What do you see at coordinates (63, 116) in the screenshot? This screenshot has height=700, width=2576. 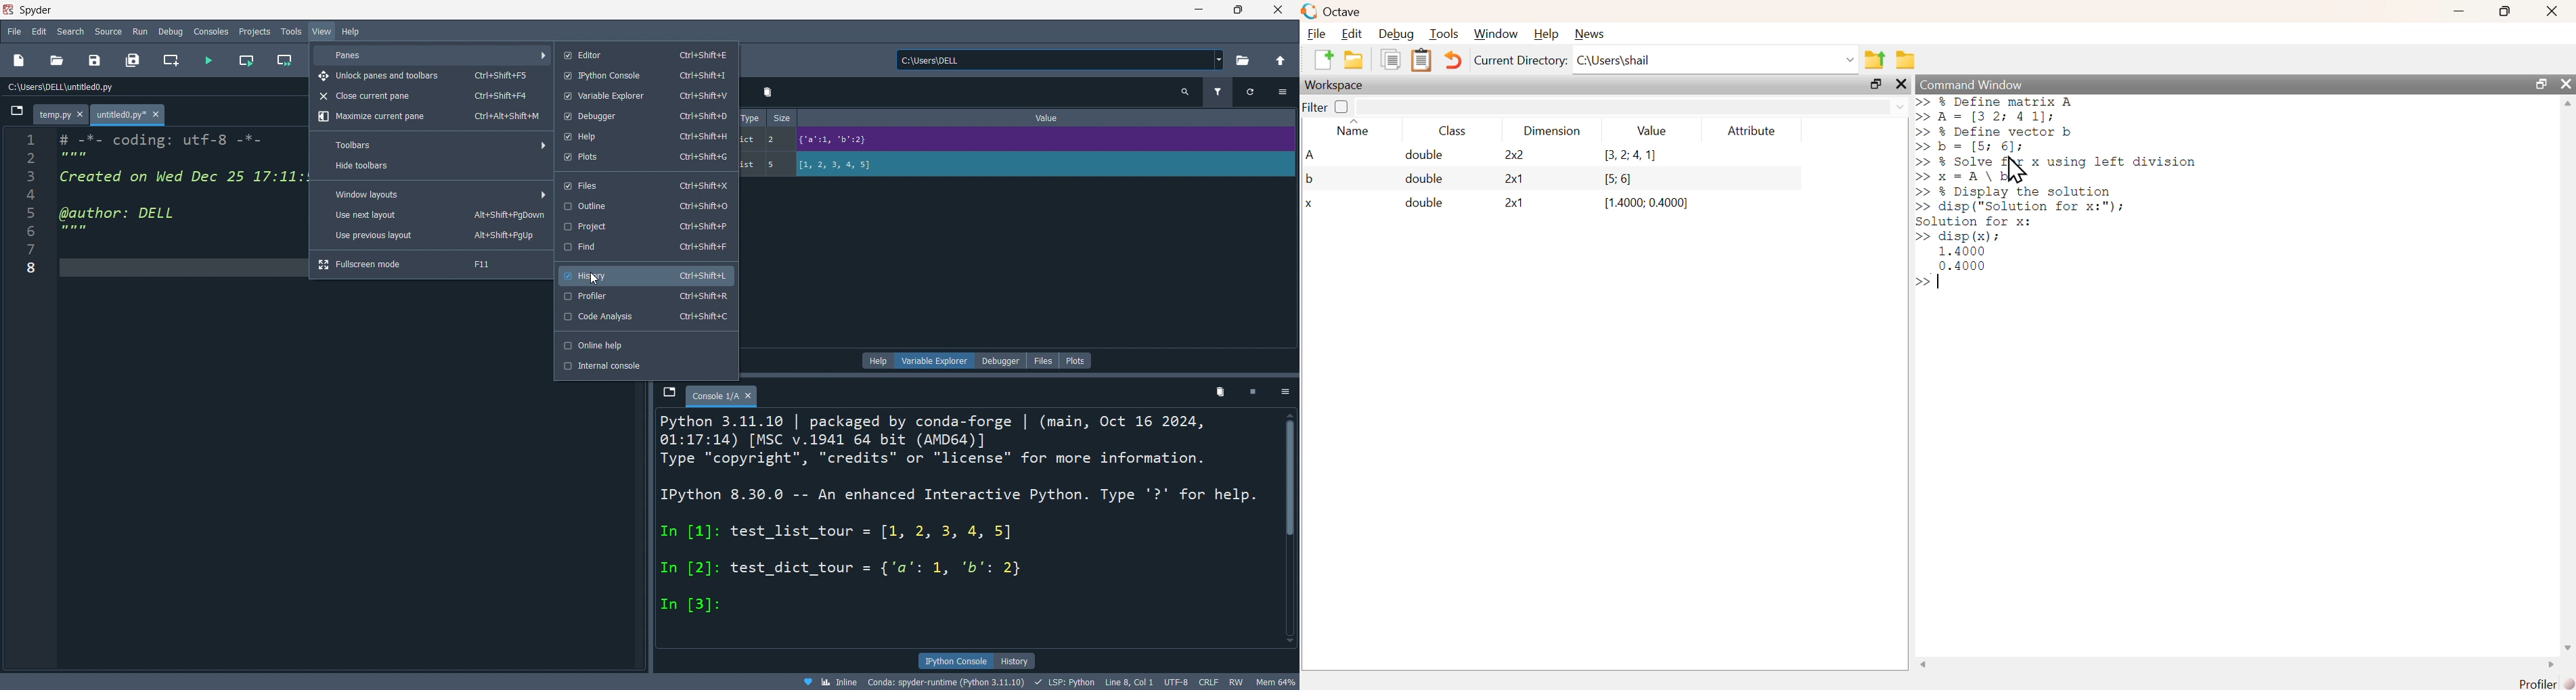 I see `temp.py` at bounding box center [63, 116].